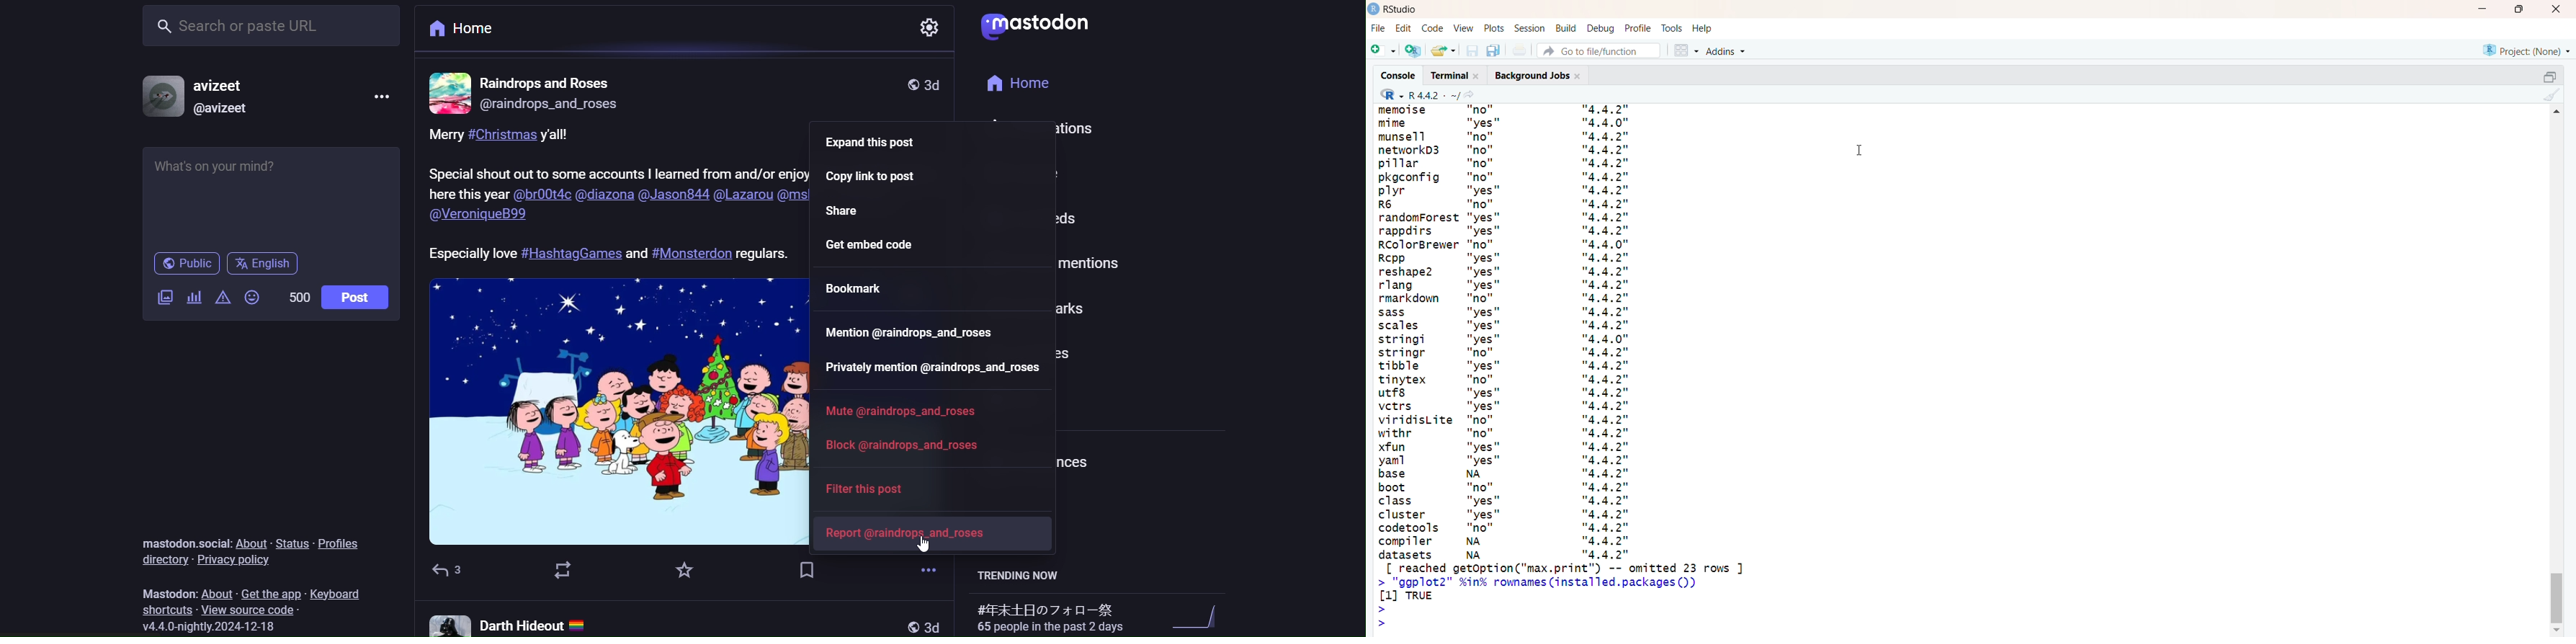 Image resolution: width=2576 pixels, height=644 pixels. Describe the element at coordinates (608, 411) in the screenshot. I see `image` at that location.